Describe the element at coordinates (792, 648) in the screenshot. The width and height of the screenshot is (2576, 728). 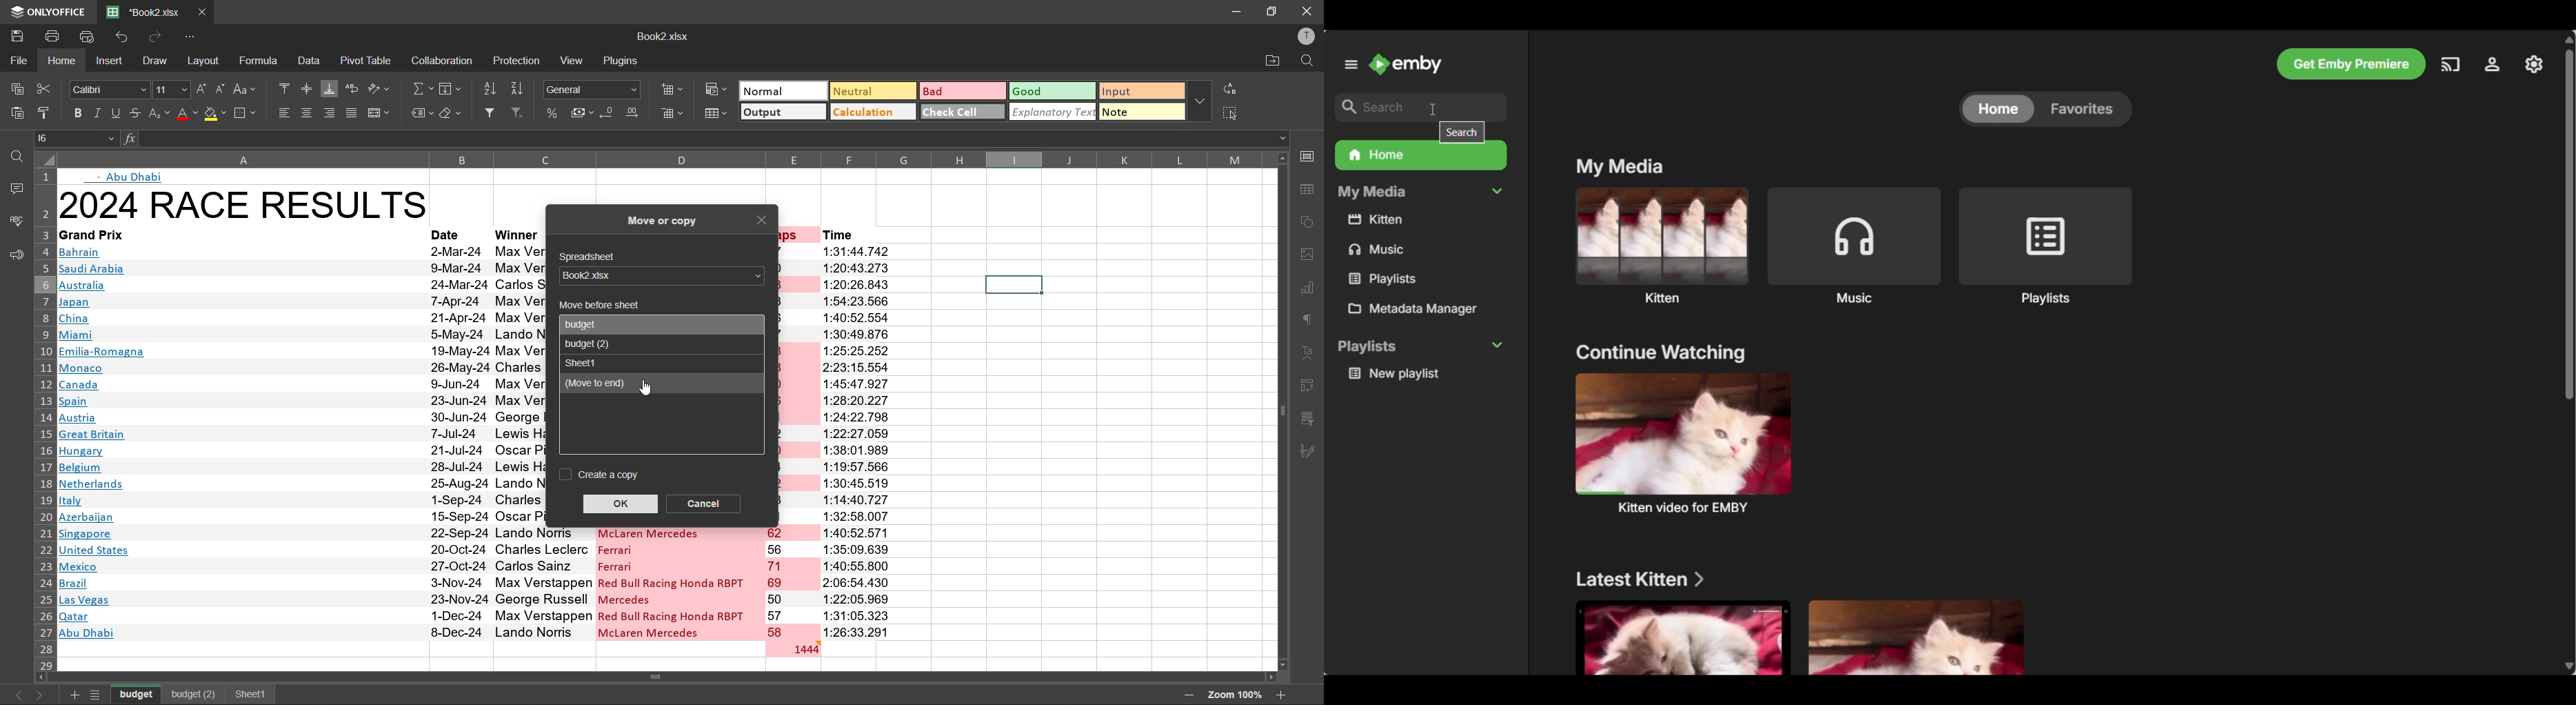
I see `total` at that location.